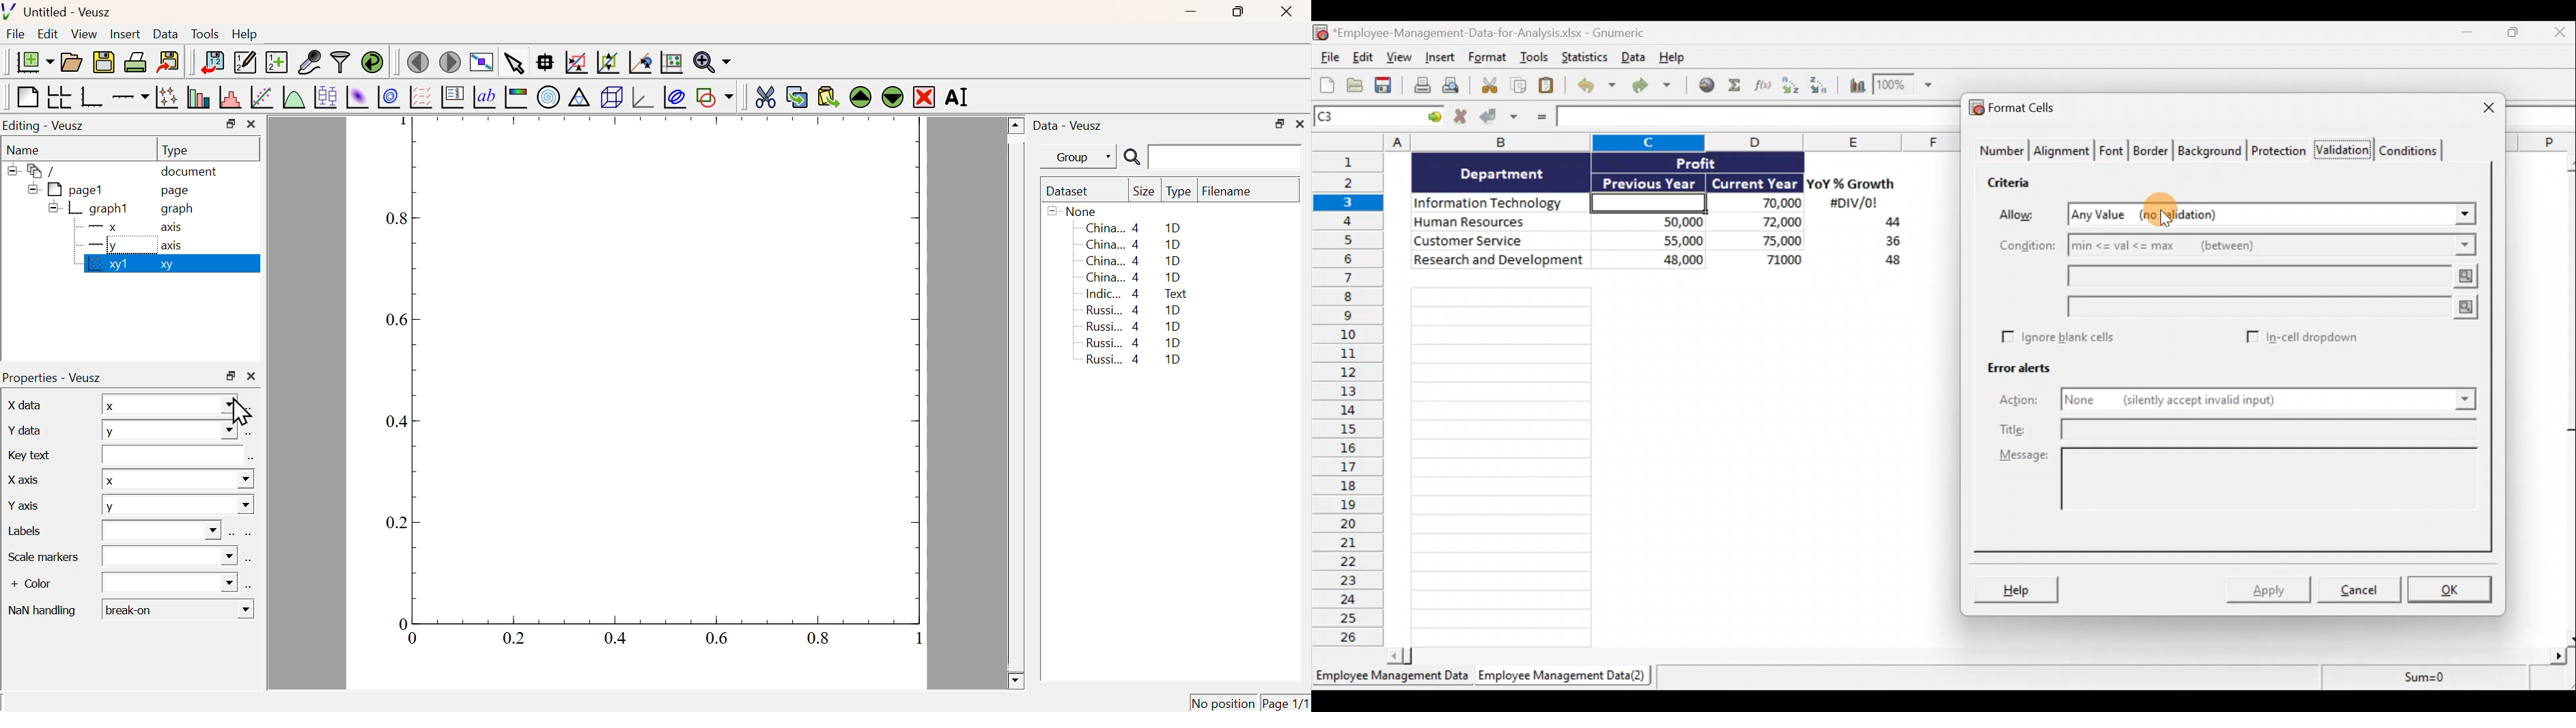 This screenshot has height=728, width=2576. I want to click on Previous Page, so click(419, 63).